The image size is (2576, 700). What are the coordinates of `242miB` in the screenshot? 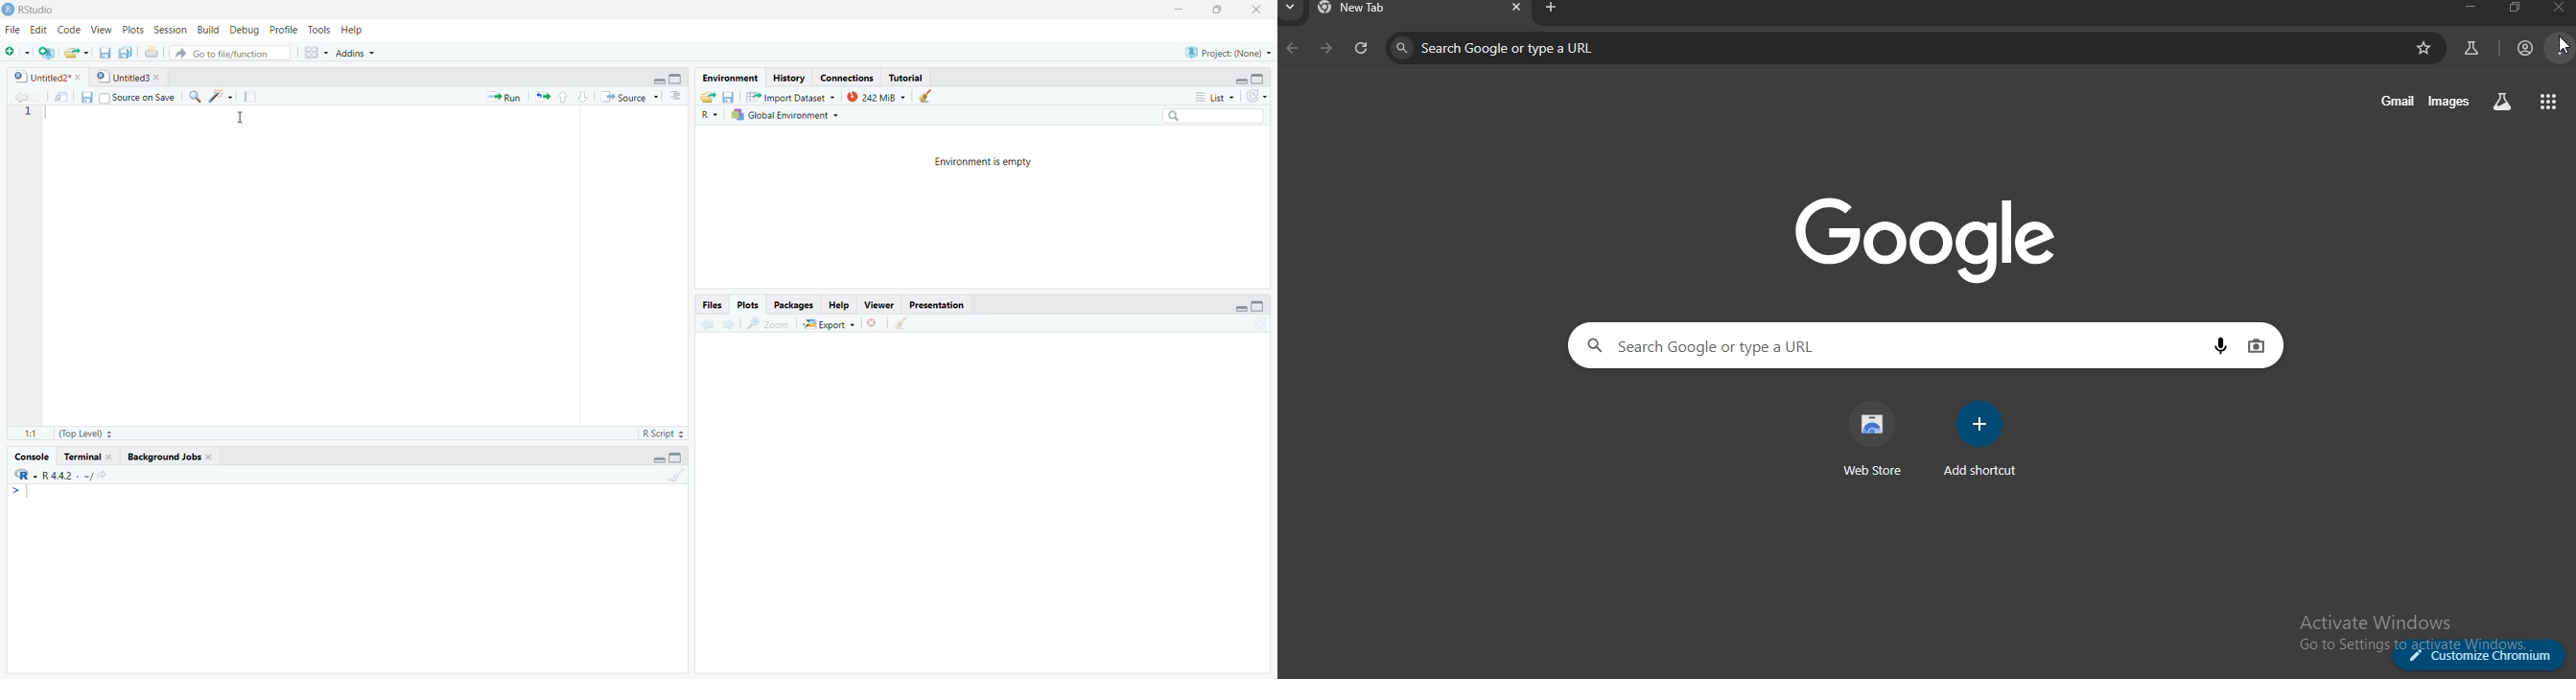 It's located at (877, 96).